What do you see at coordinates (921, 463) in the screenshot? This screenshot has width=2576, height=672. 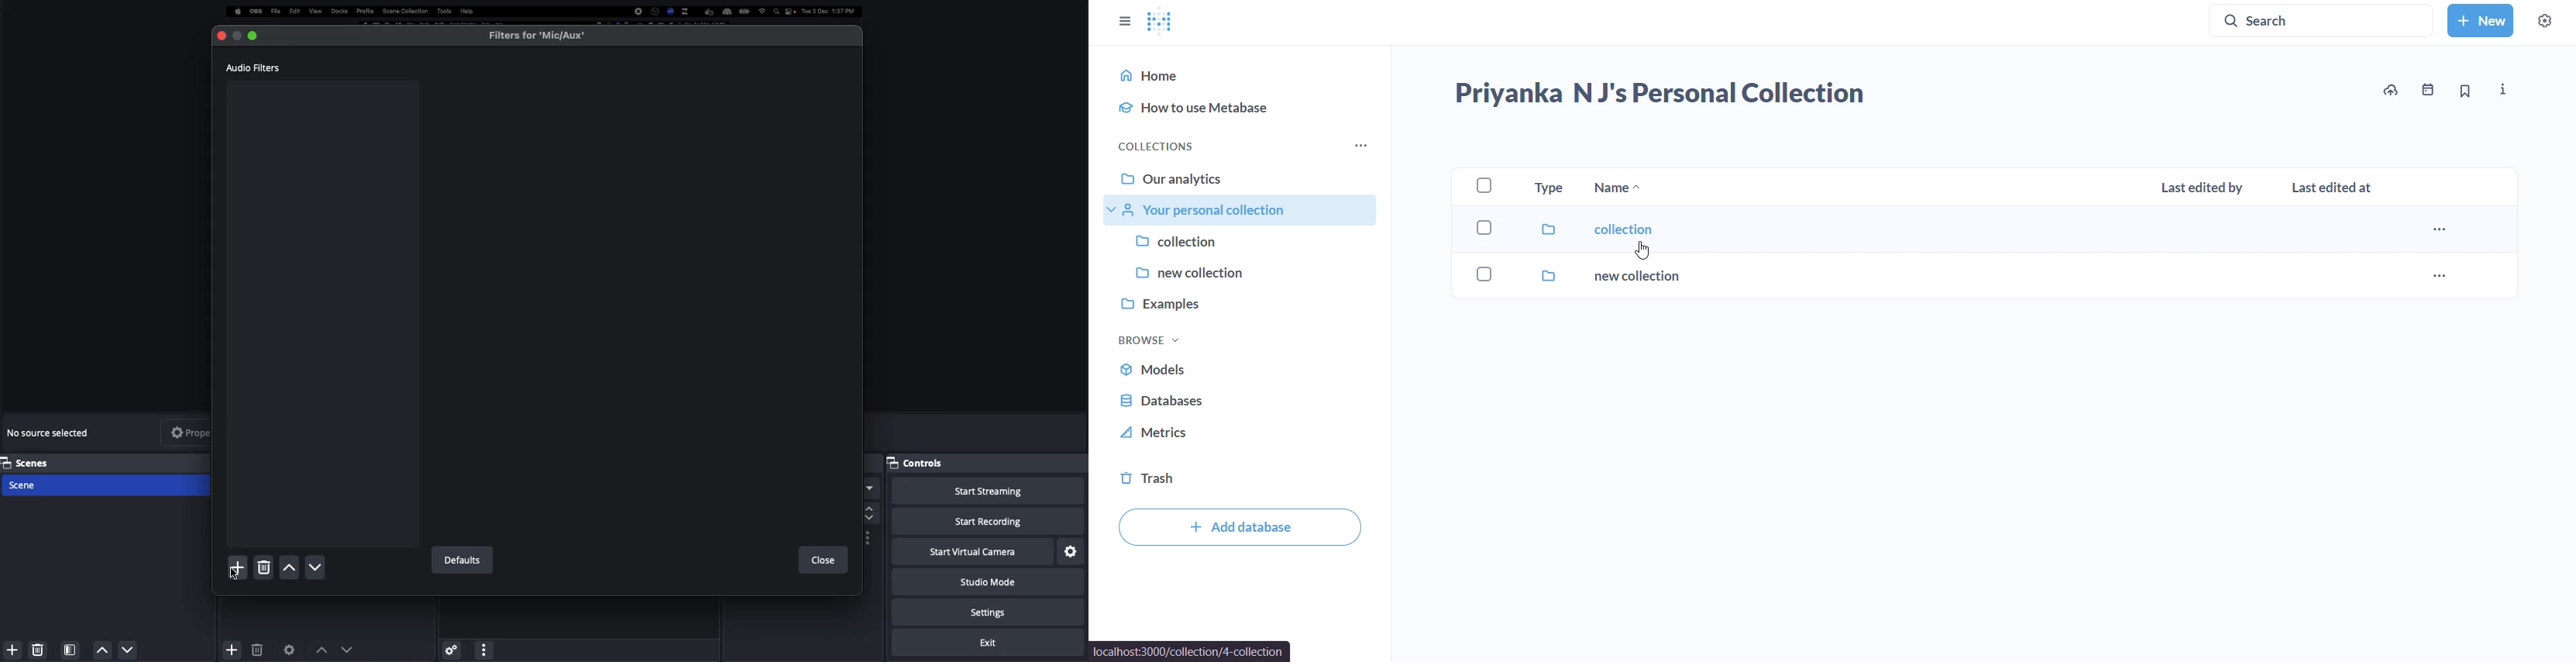 I see `Controls` at bounding box center [921, 463].